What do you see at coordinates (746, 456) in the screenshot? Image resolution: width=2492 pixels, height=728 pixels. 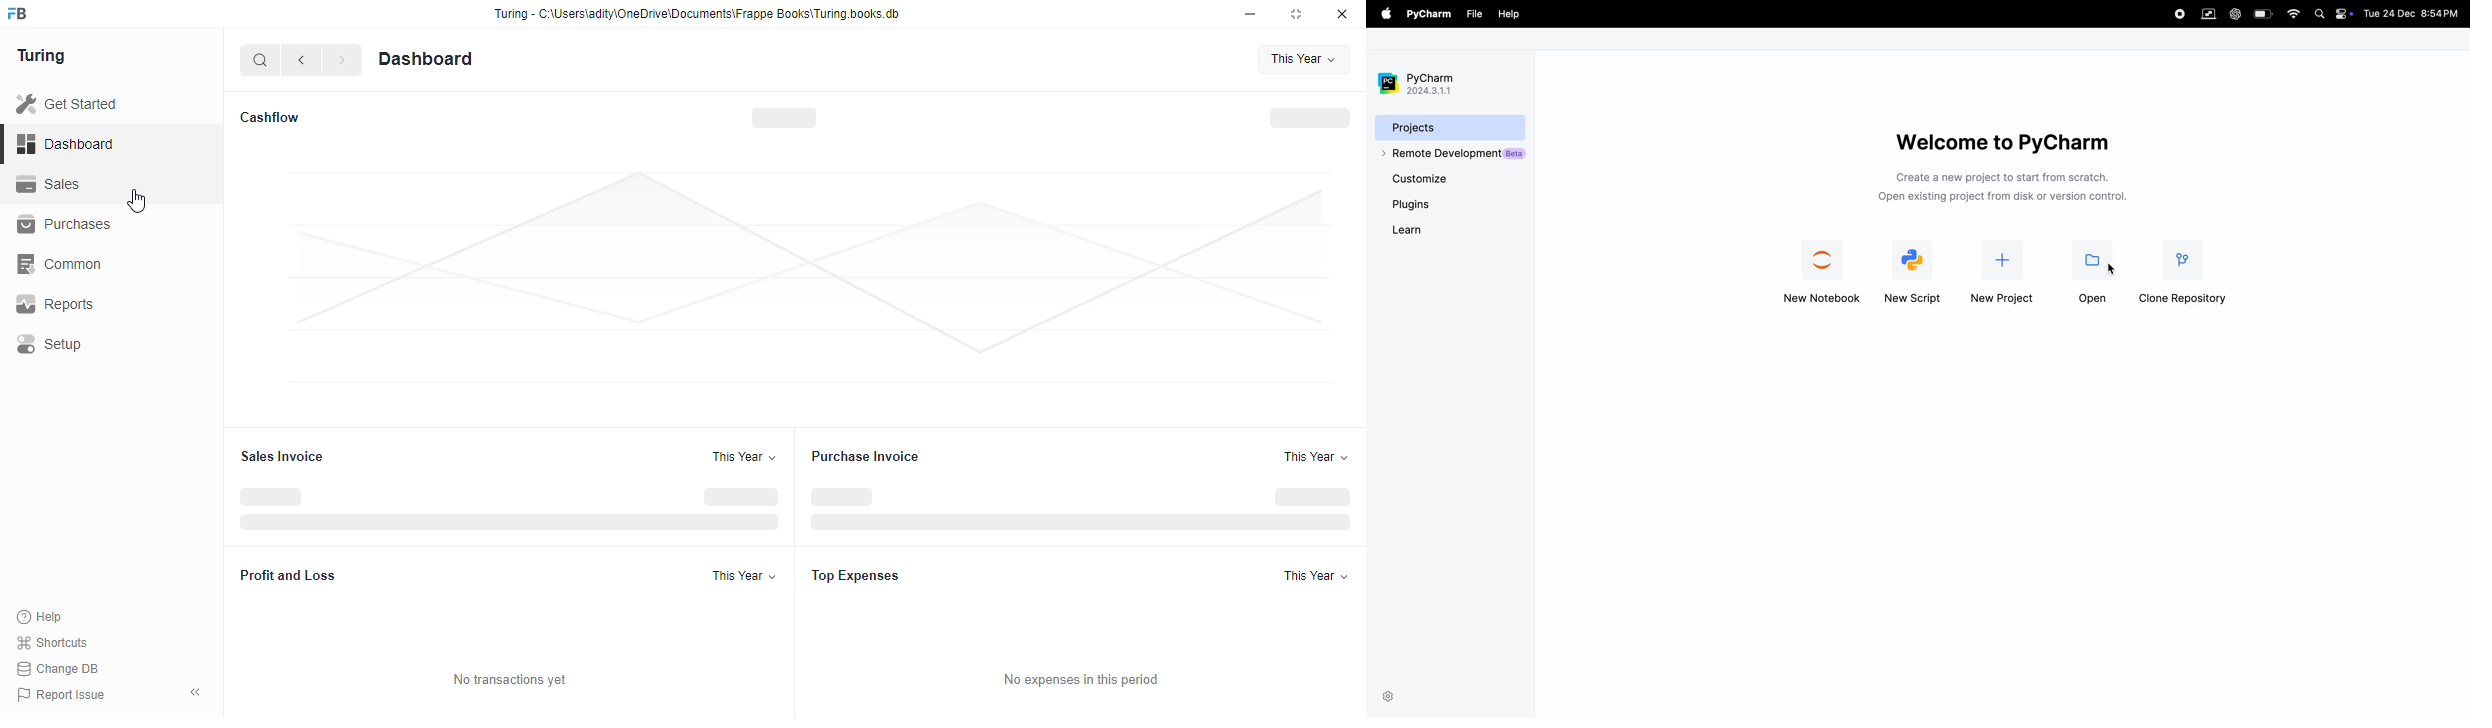 I see `This Year +` at bounding box center [746, 456].